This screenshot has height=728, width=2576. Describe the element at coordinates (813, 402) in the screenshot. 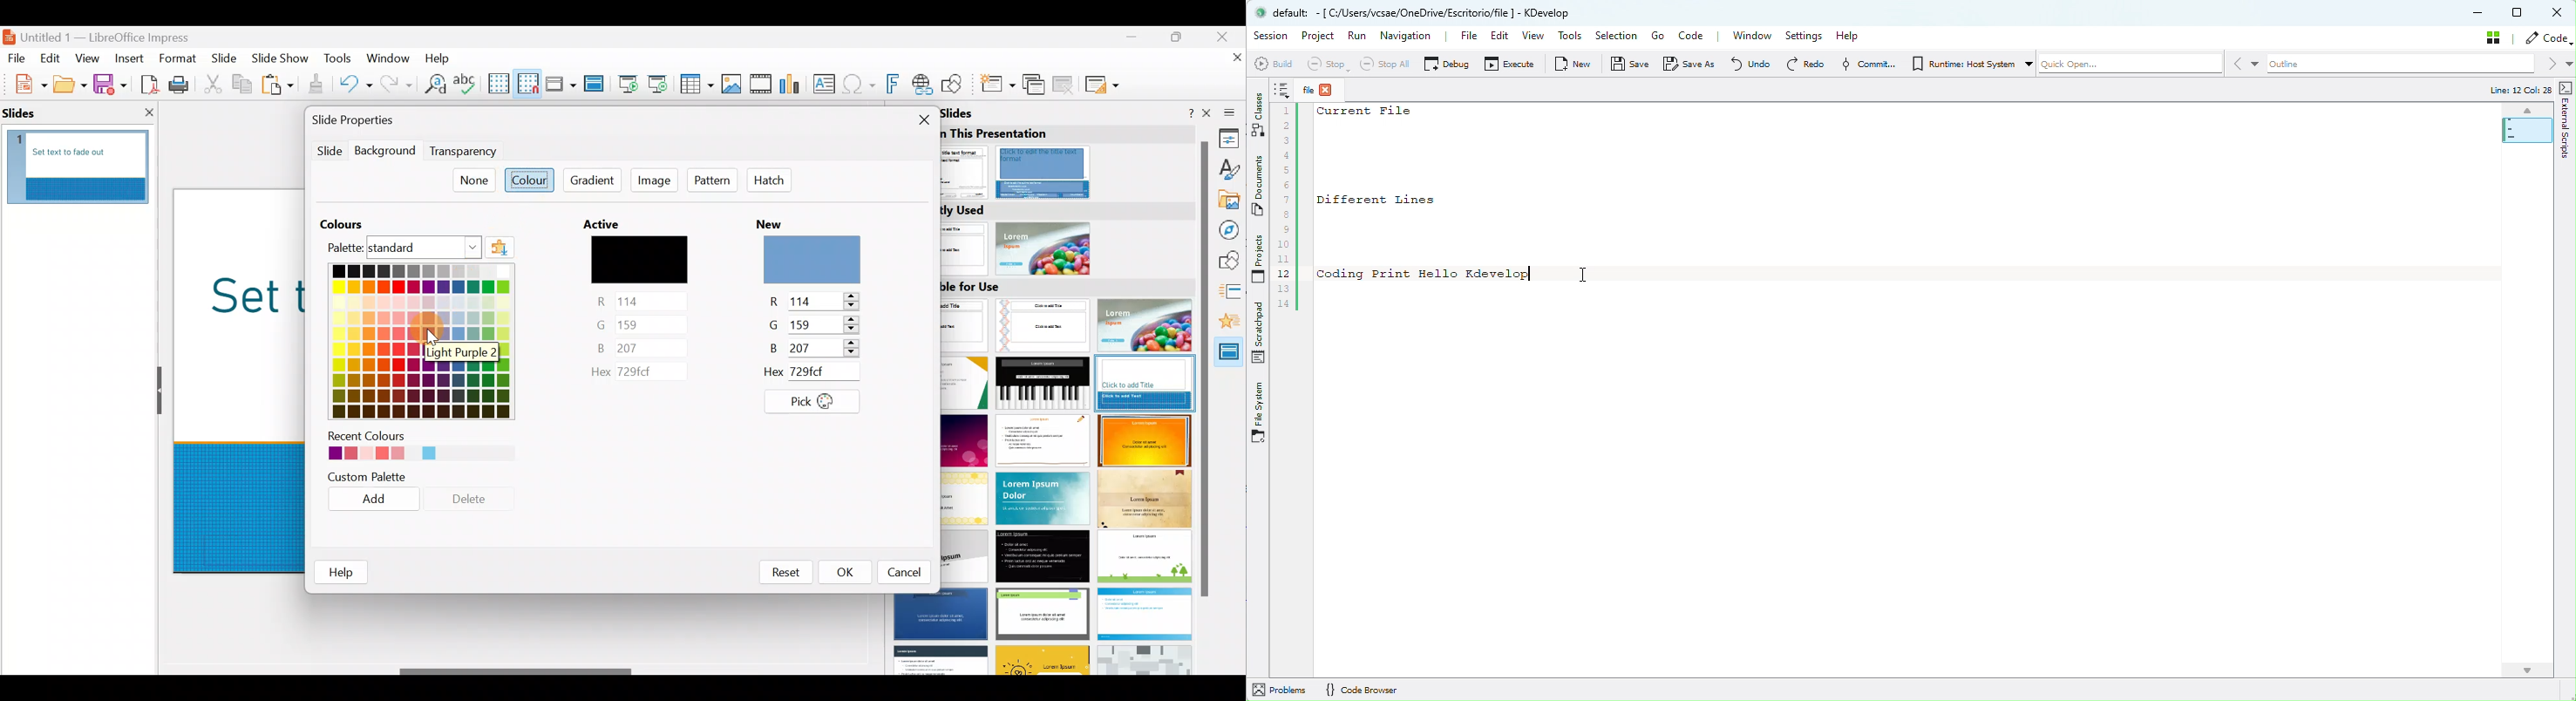

I see `Pick` at that location.